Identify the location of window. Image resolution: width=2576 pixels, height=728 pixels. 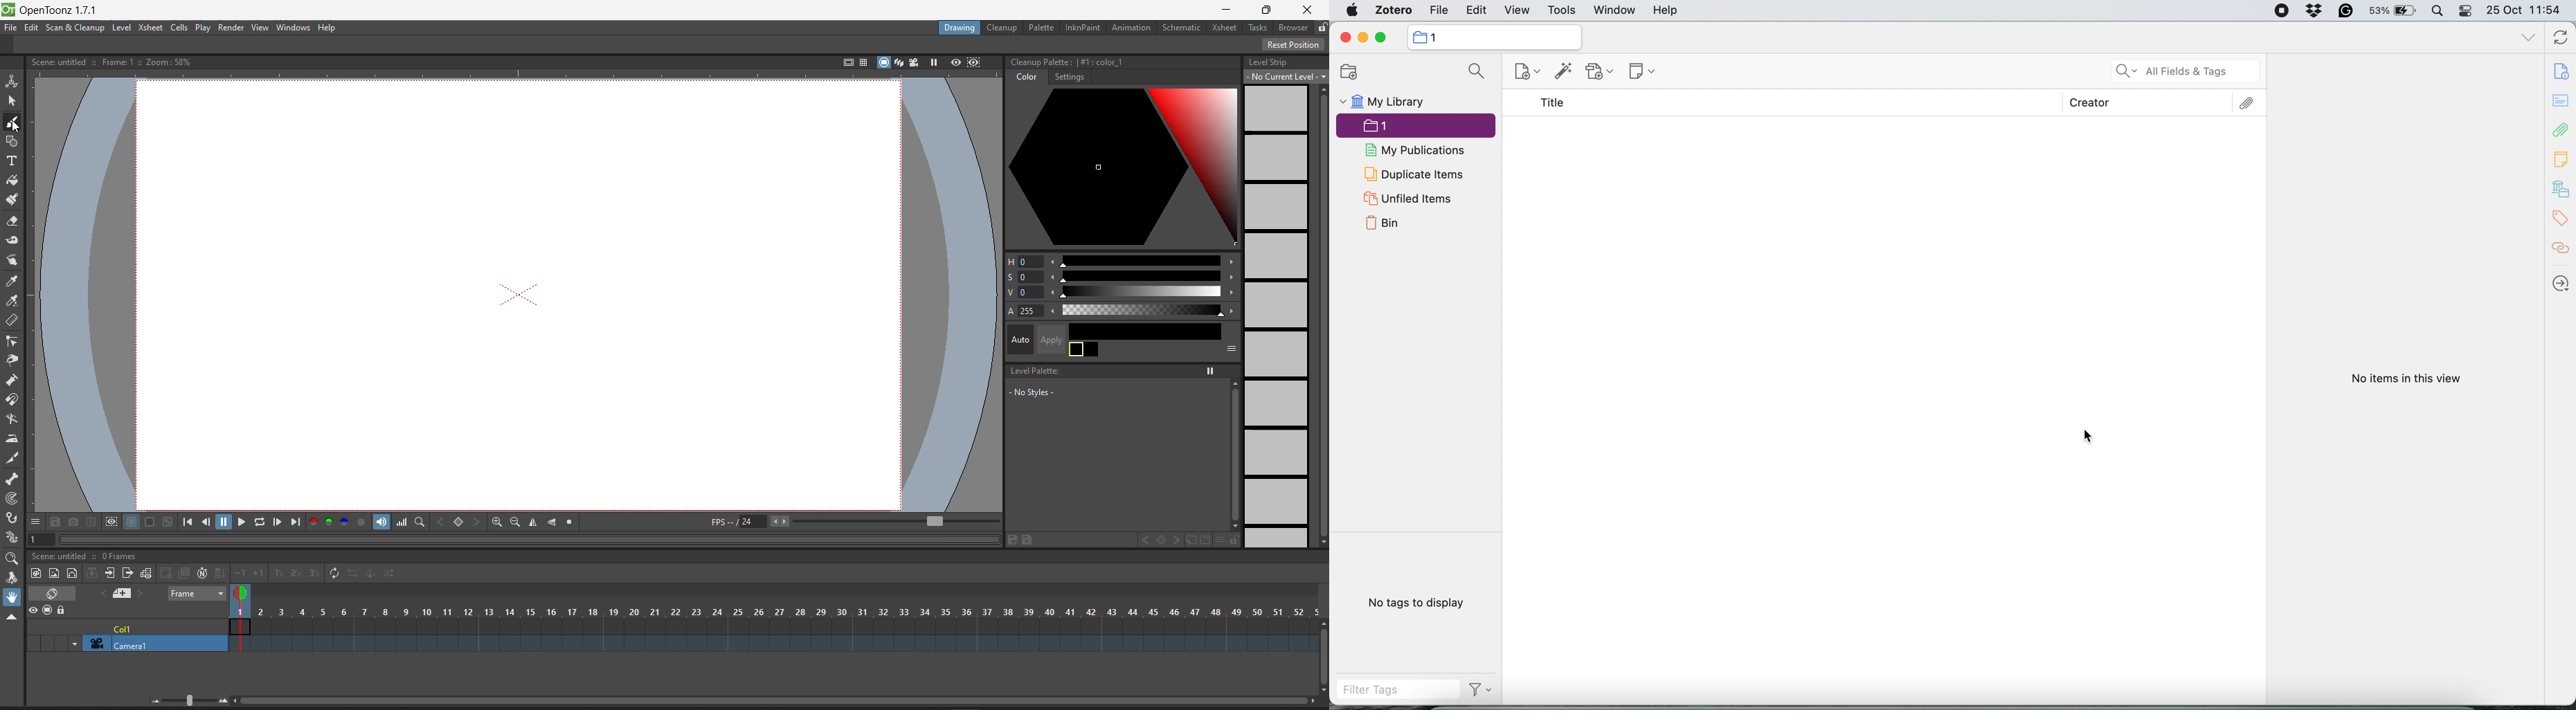
(1612, 10).